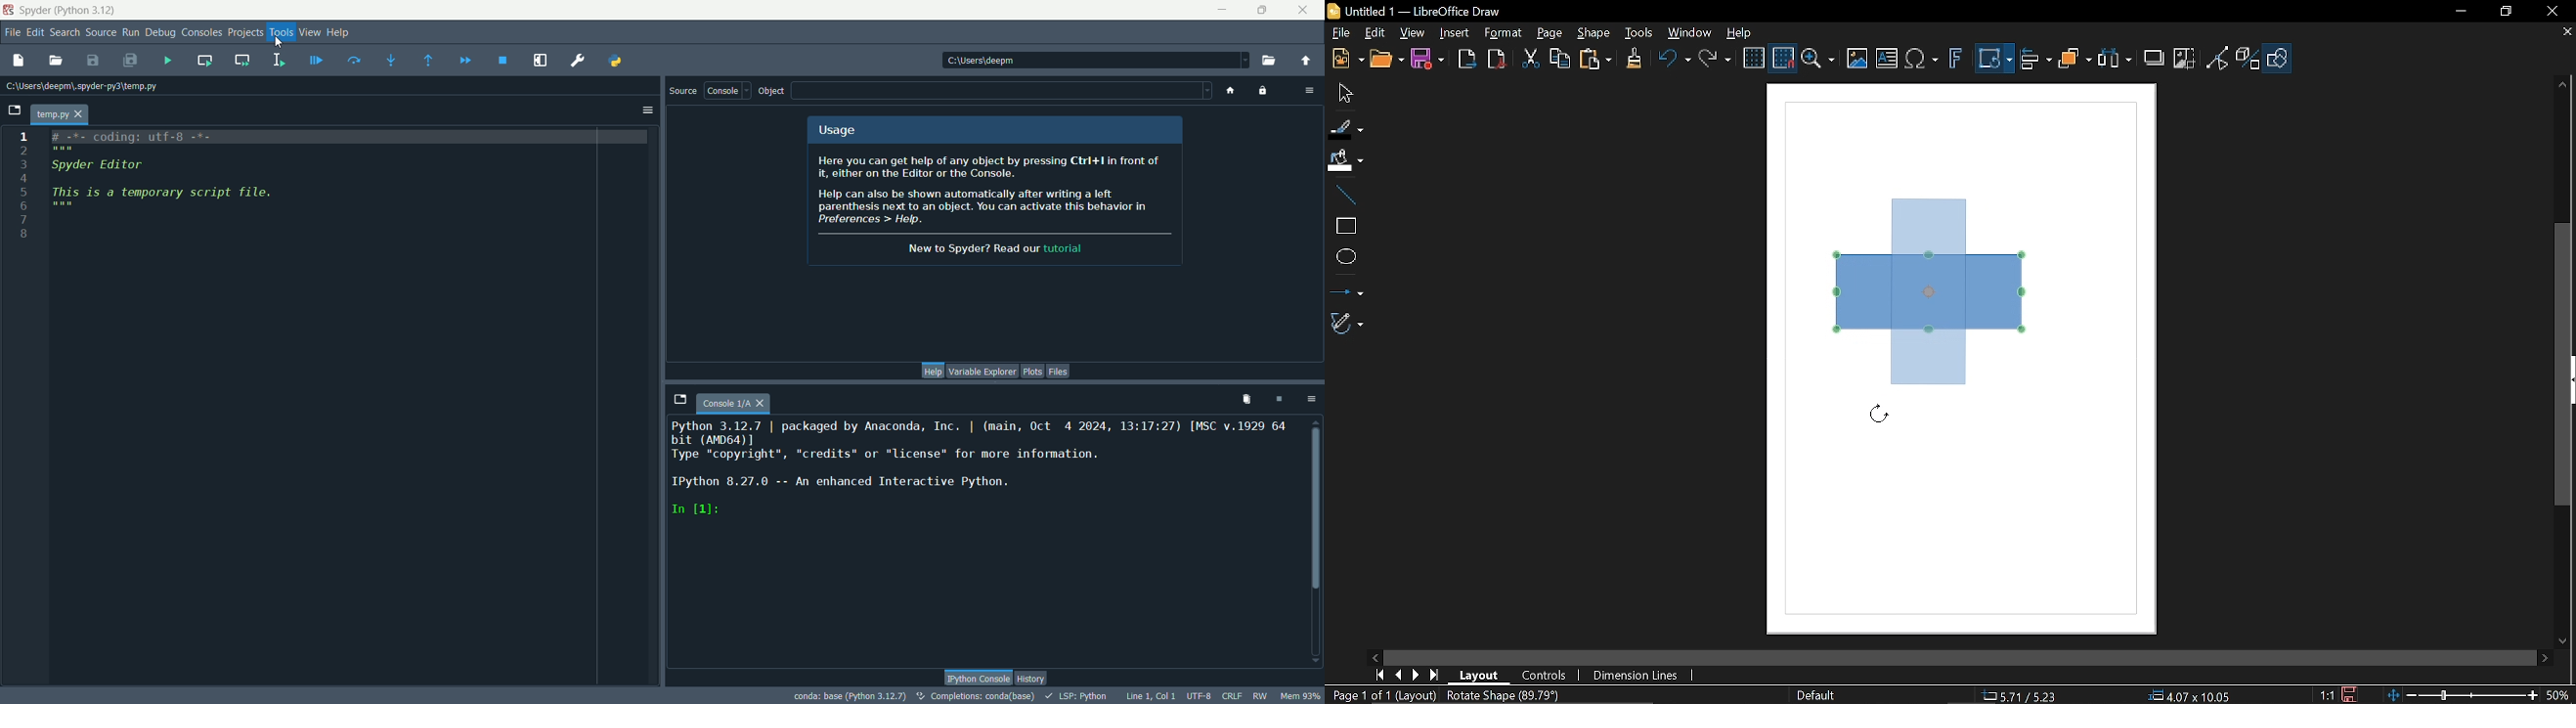 The height and width of the screenshot is (728, 2576). Describe the element at coordinates (836, 131) in the screenshot. I see `usage` at that location.